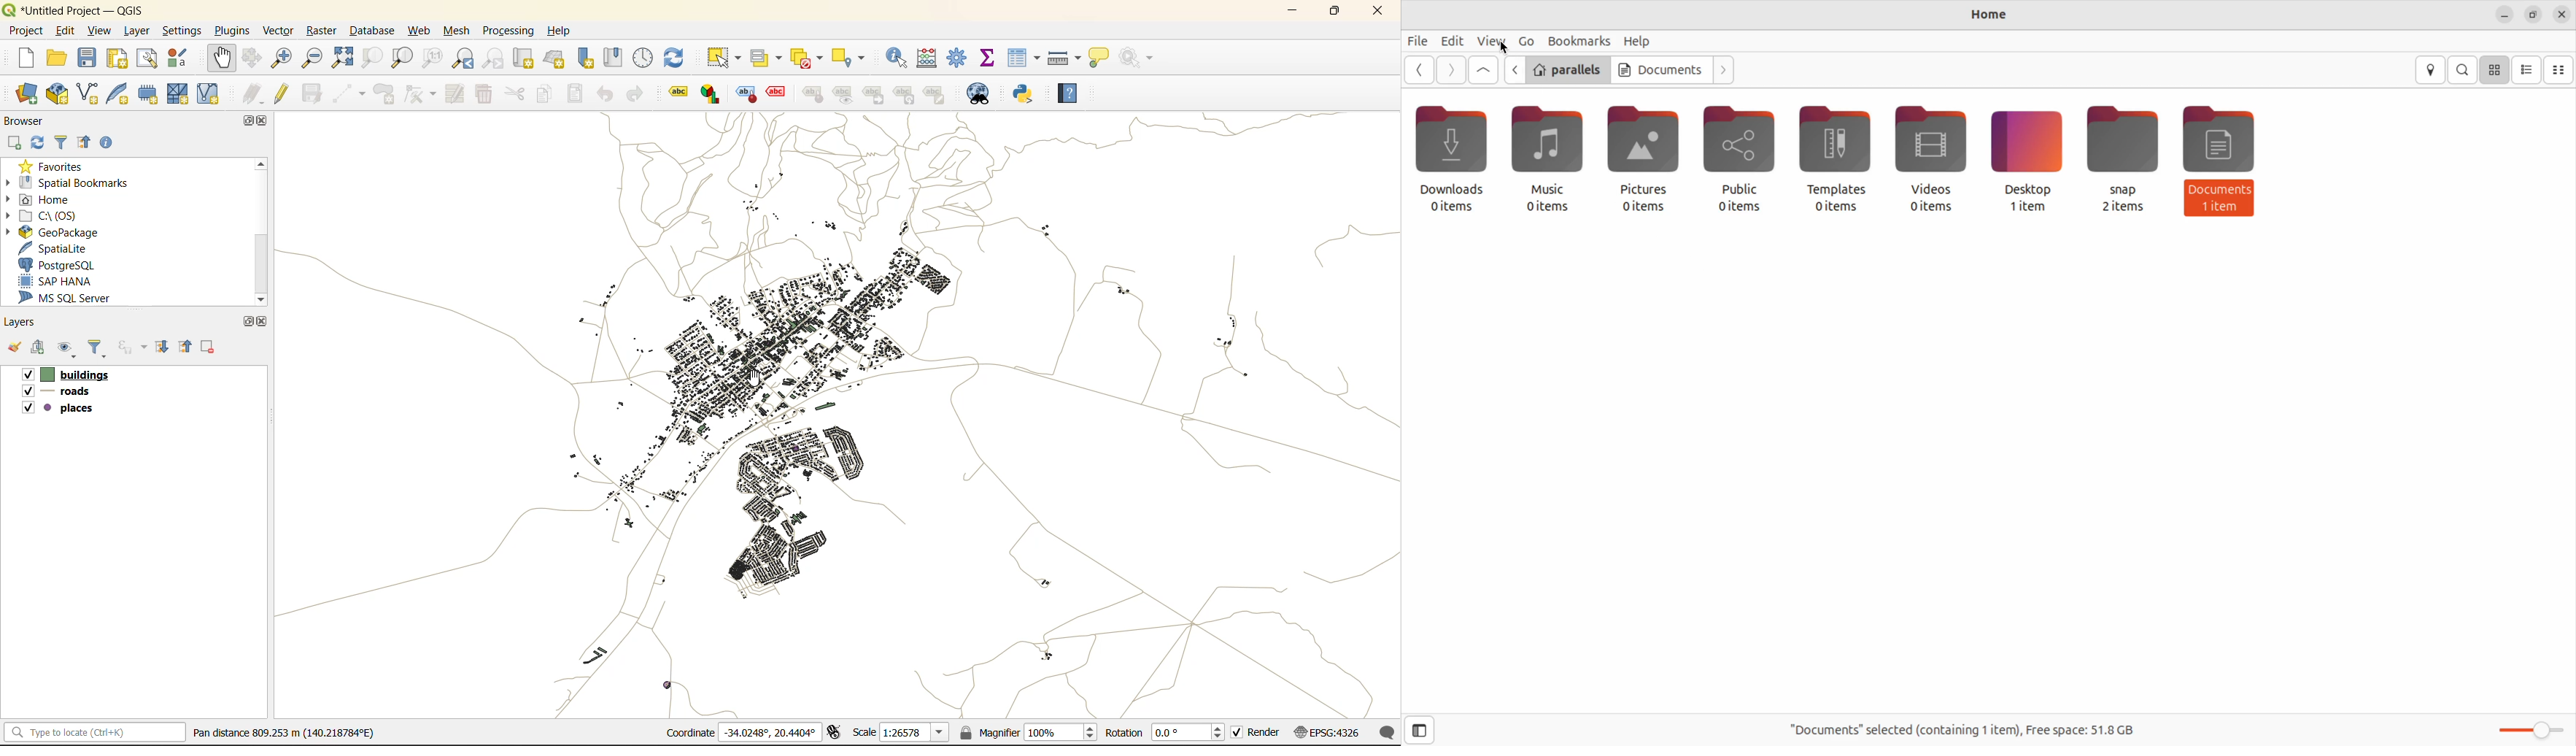 This screenshot has width=2576, height=756. Describe the element at coordinates (1331, 733) in the screenshot. I see `crs` at that location.